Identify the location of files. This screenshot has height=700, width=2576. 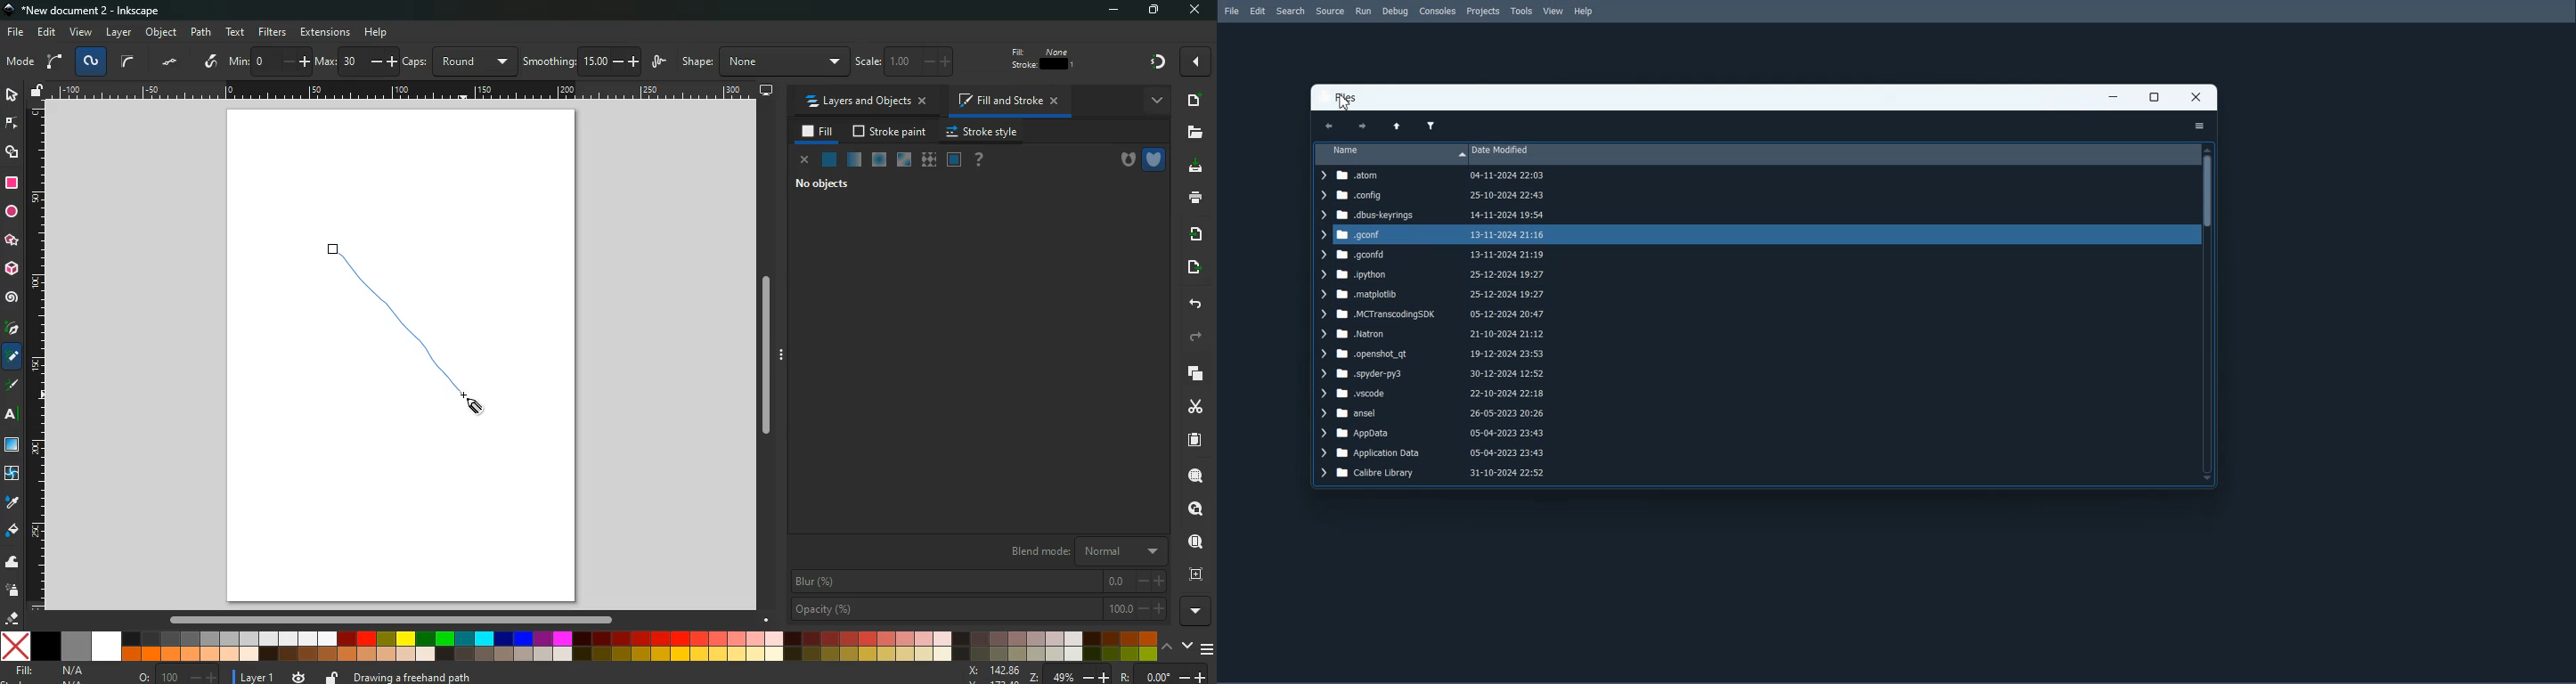
(1191, 133).